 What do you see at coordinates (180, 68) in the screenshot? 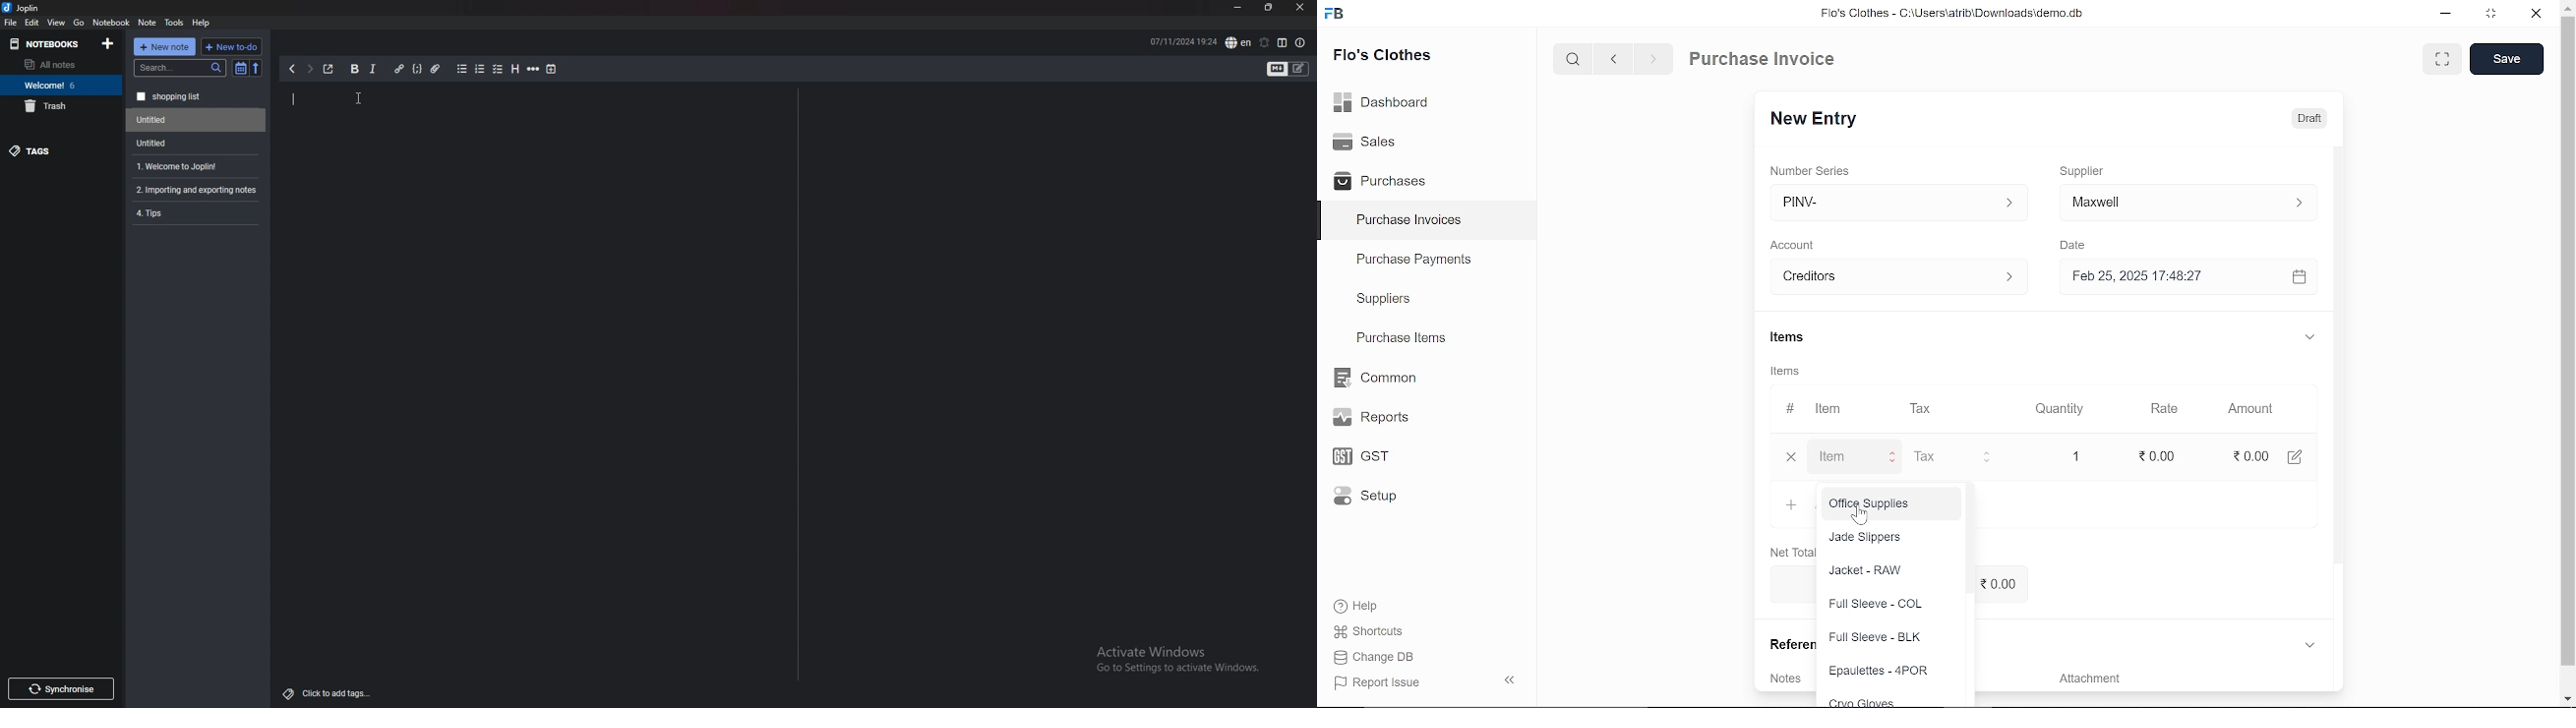
I see `search bar` at bounding box center [180, 68].